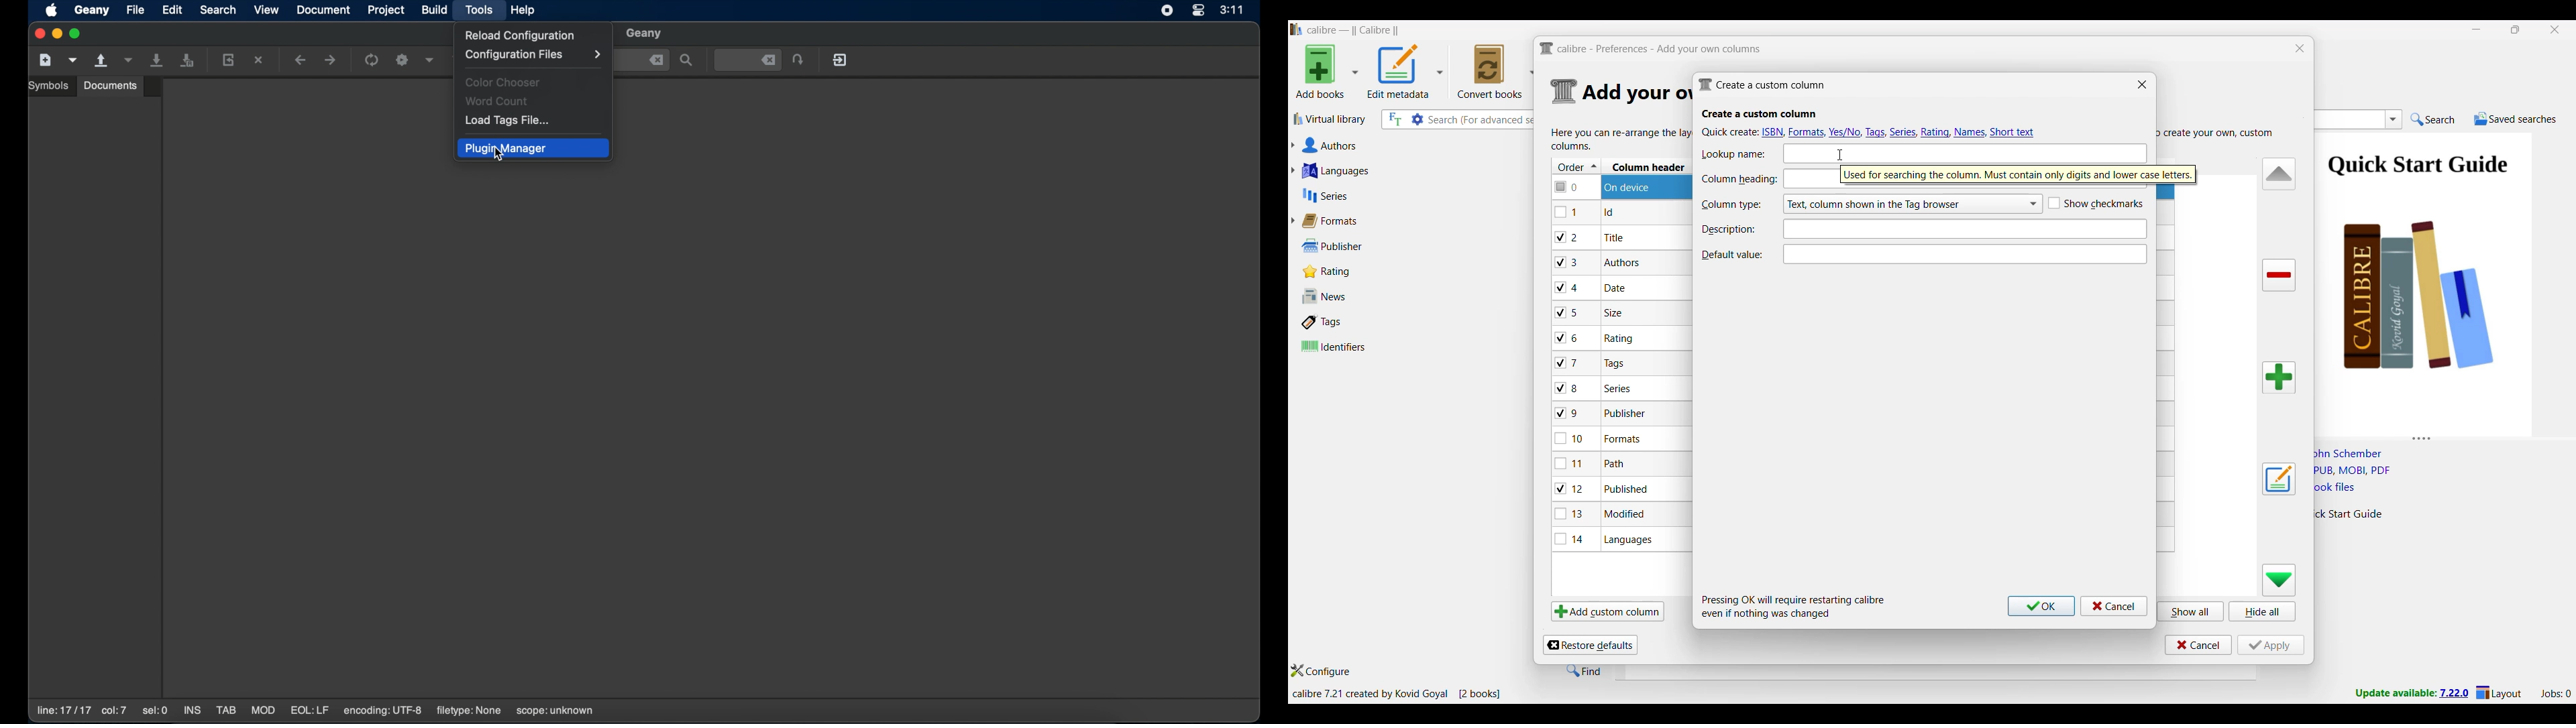 The width and height of the screenshot is (2576, 728). I want to click on Toggle for Show checkmarks, so click(2096, 204).